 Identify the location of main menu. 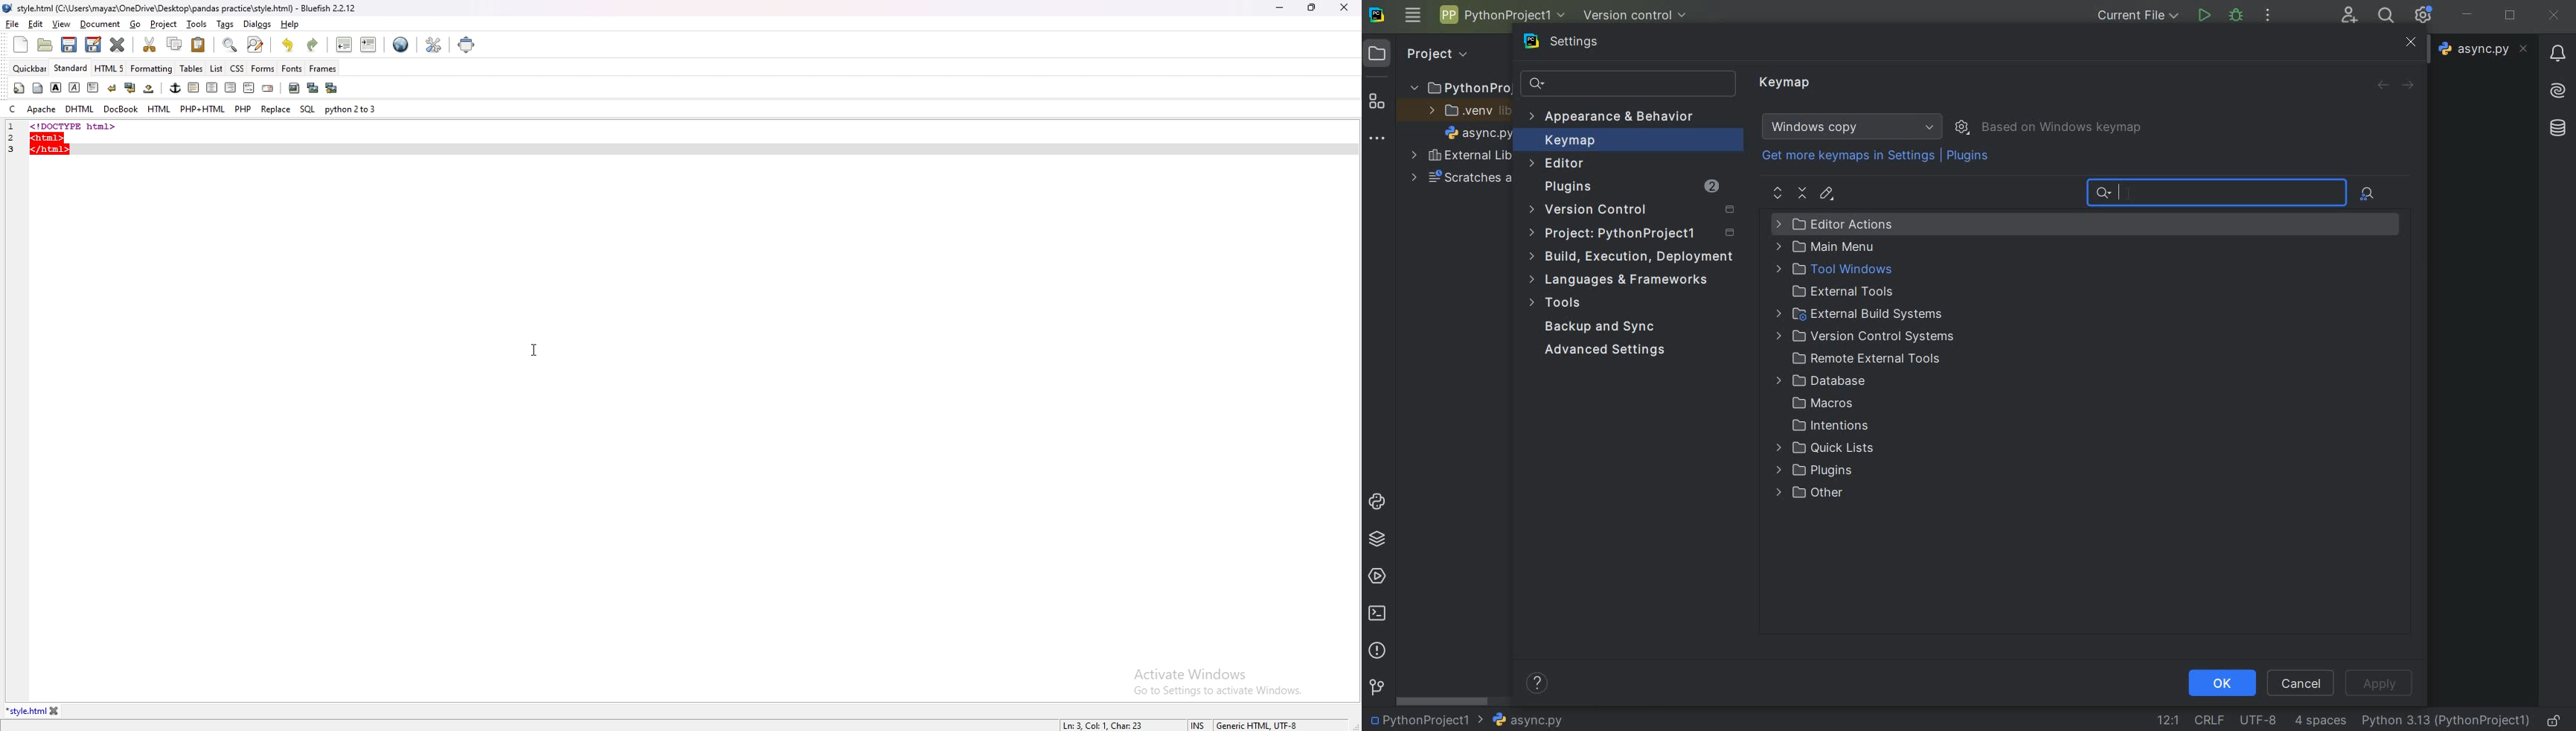
(1412, 15).